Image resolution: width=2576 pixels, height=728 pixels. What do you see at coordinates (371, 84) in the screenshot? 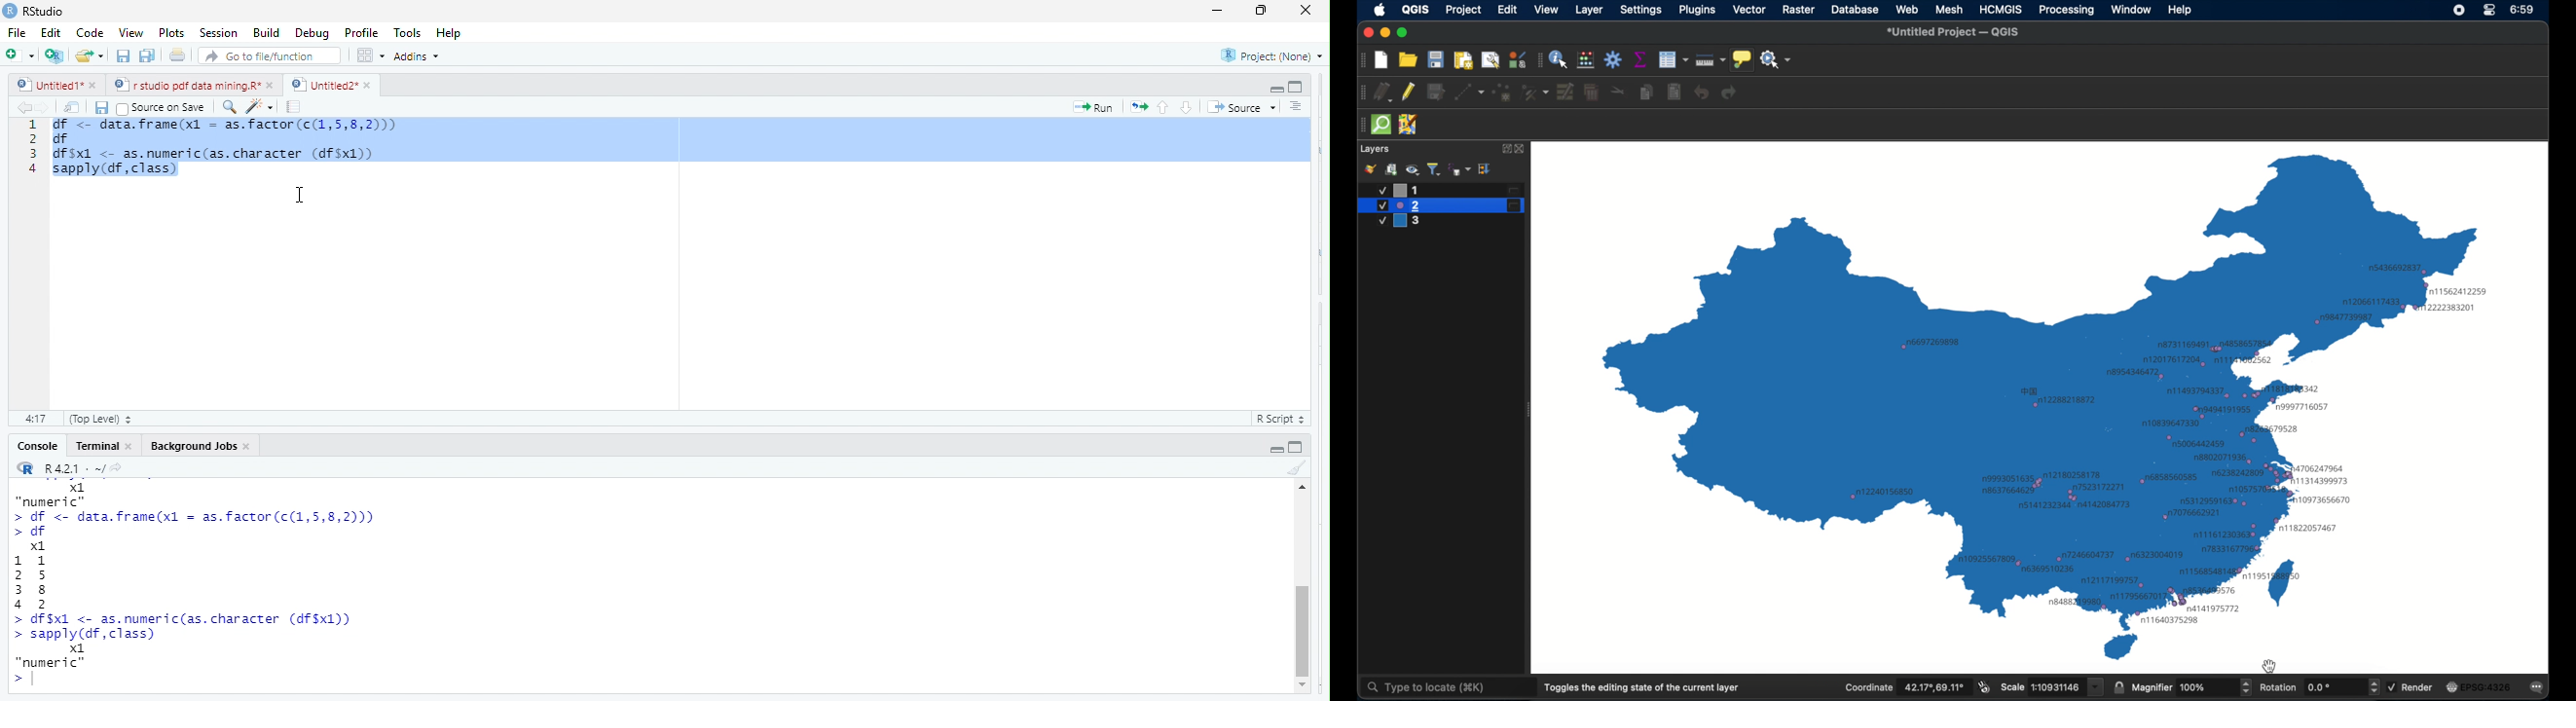
I see `close` at bounding box center [371, 84].